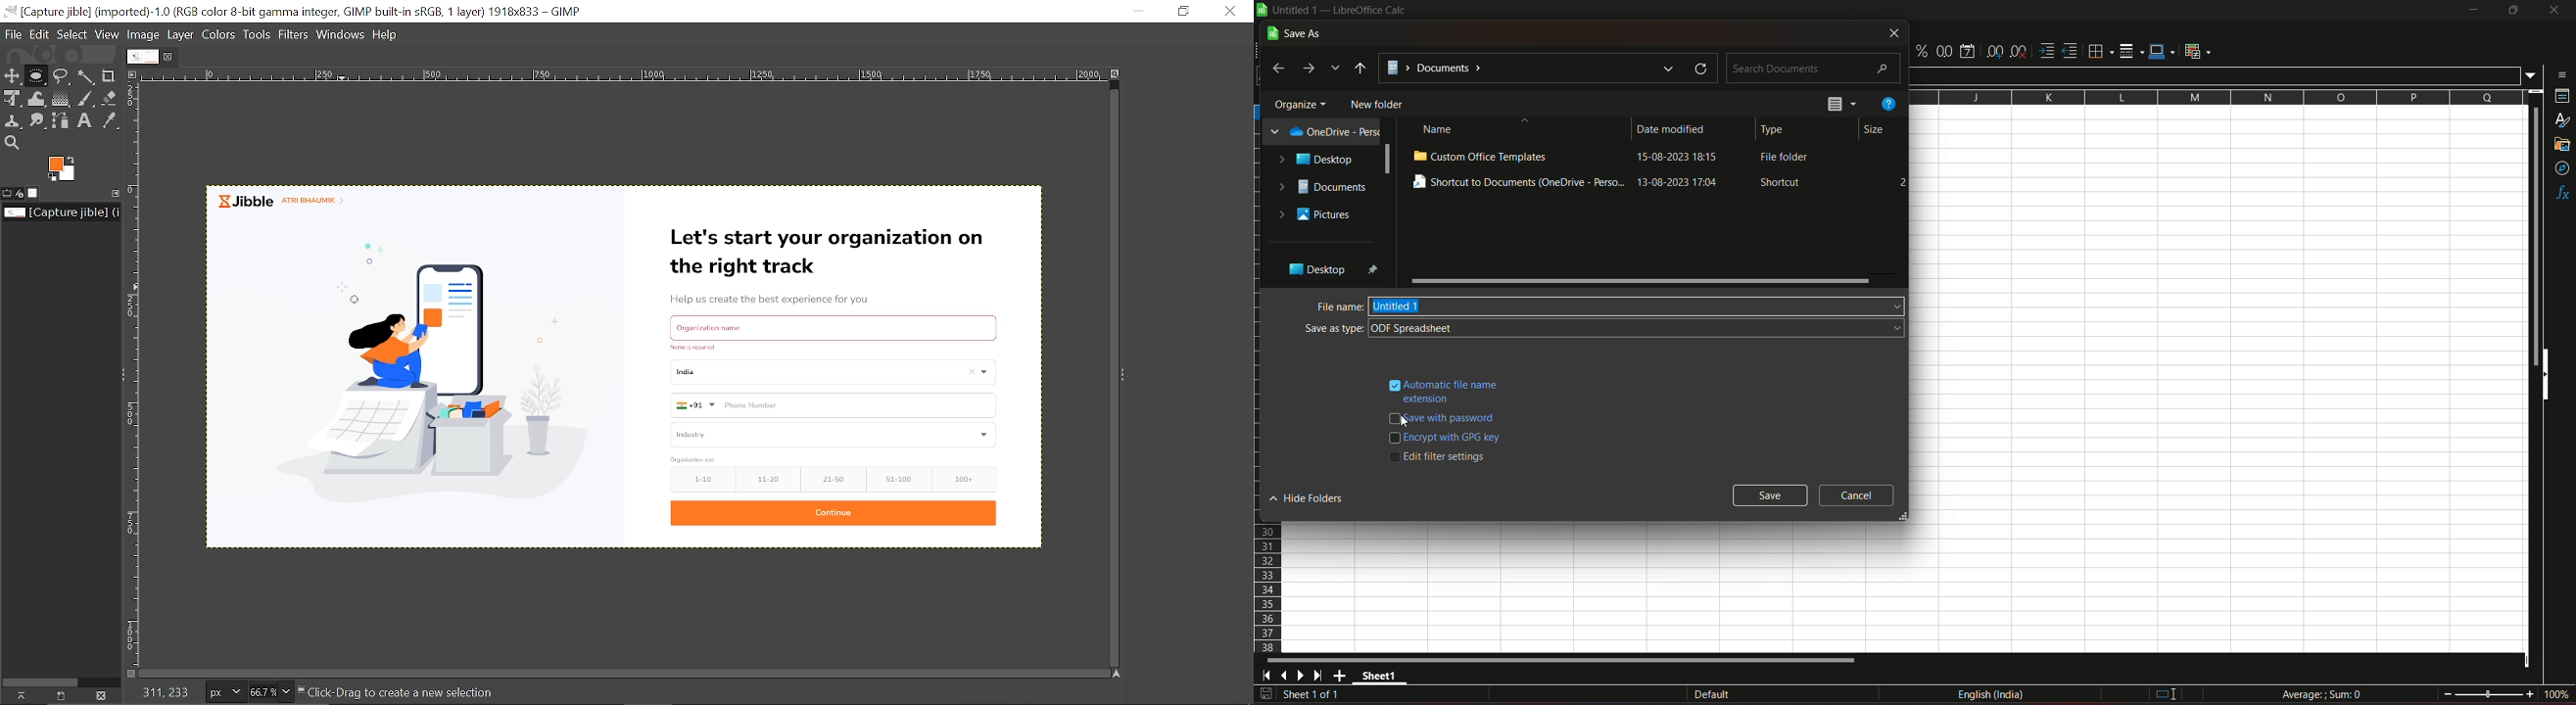 This screenshot has width=2576, height=728. I want to click on save as, so click(1296, 33).